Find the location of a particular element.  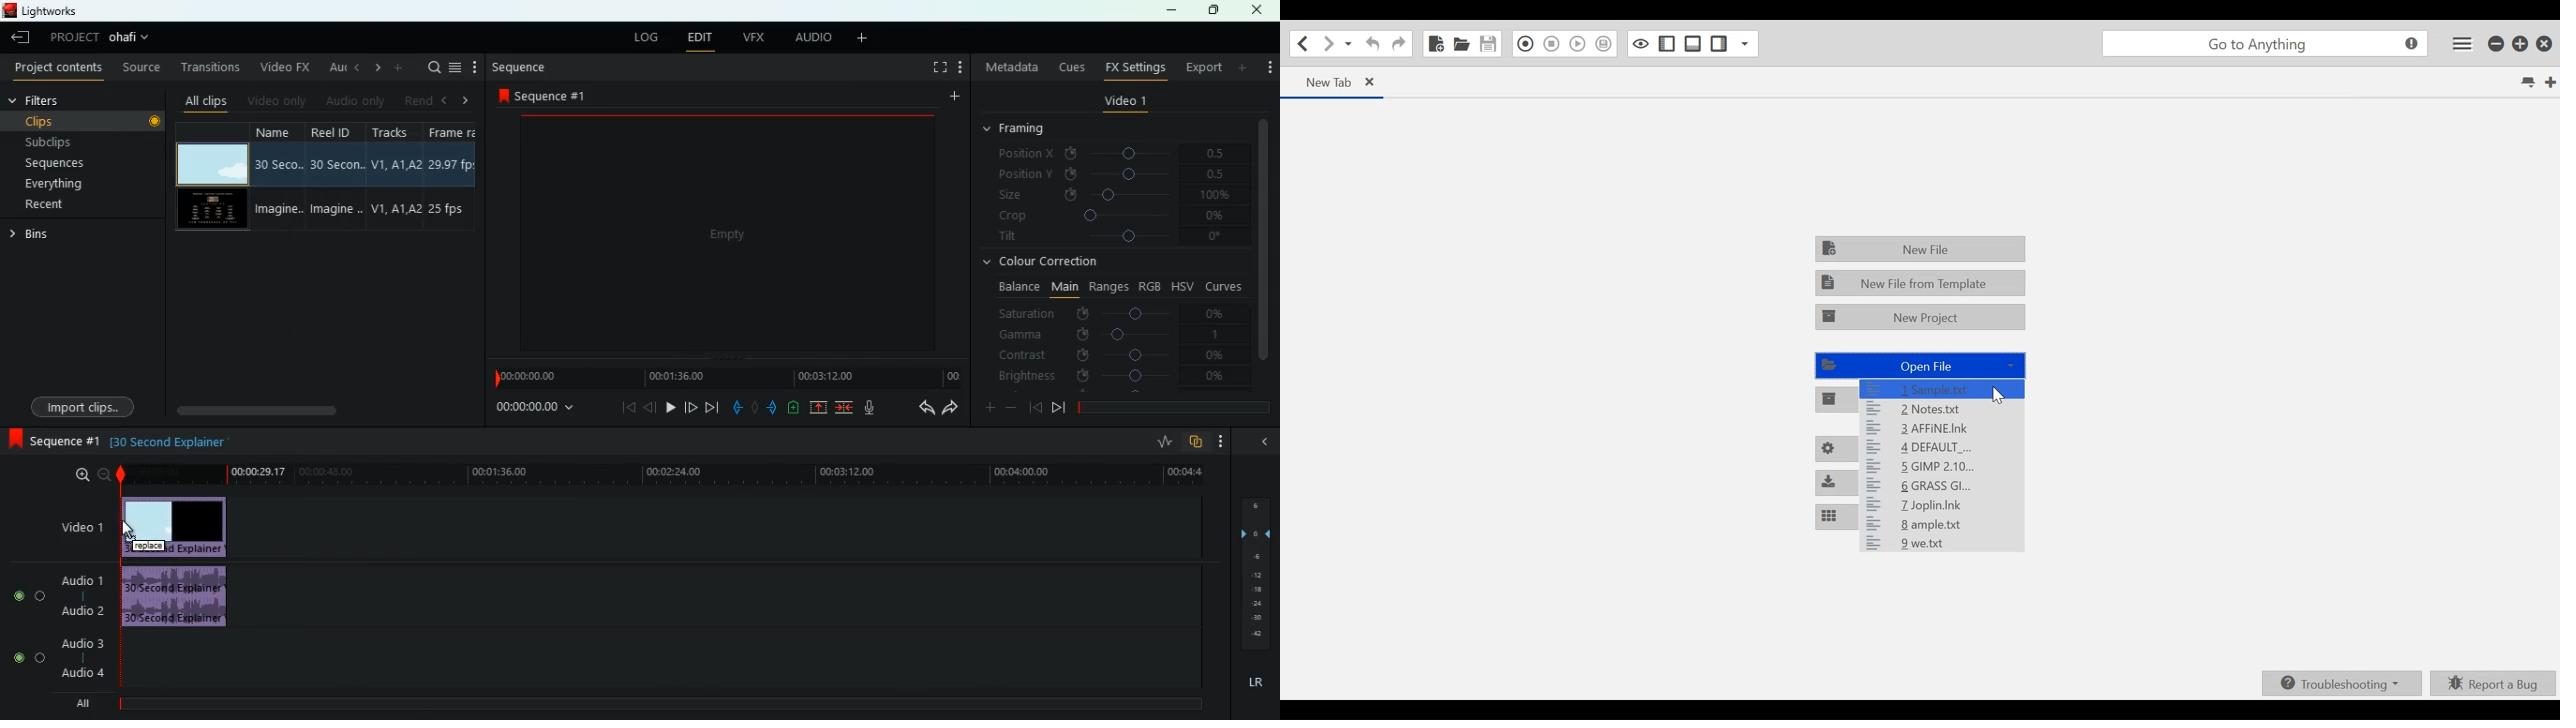

plus is located at coordinates (987, 409).